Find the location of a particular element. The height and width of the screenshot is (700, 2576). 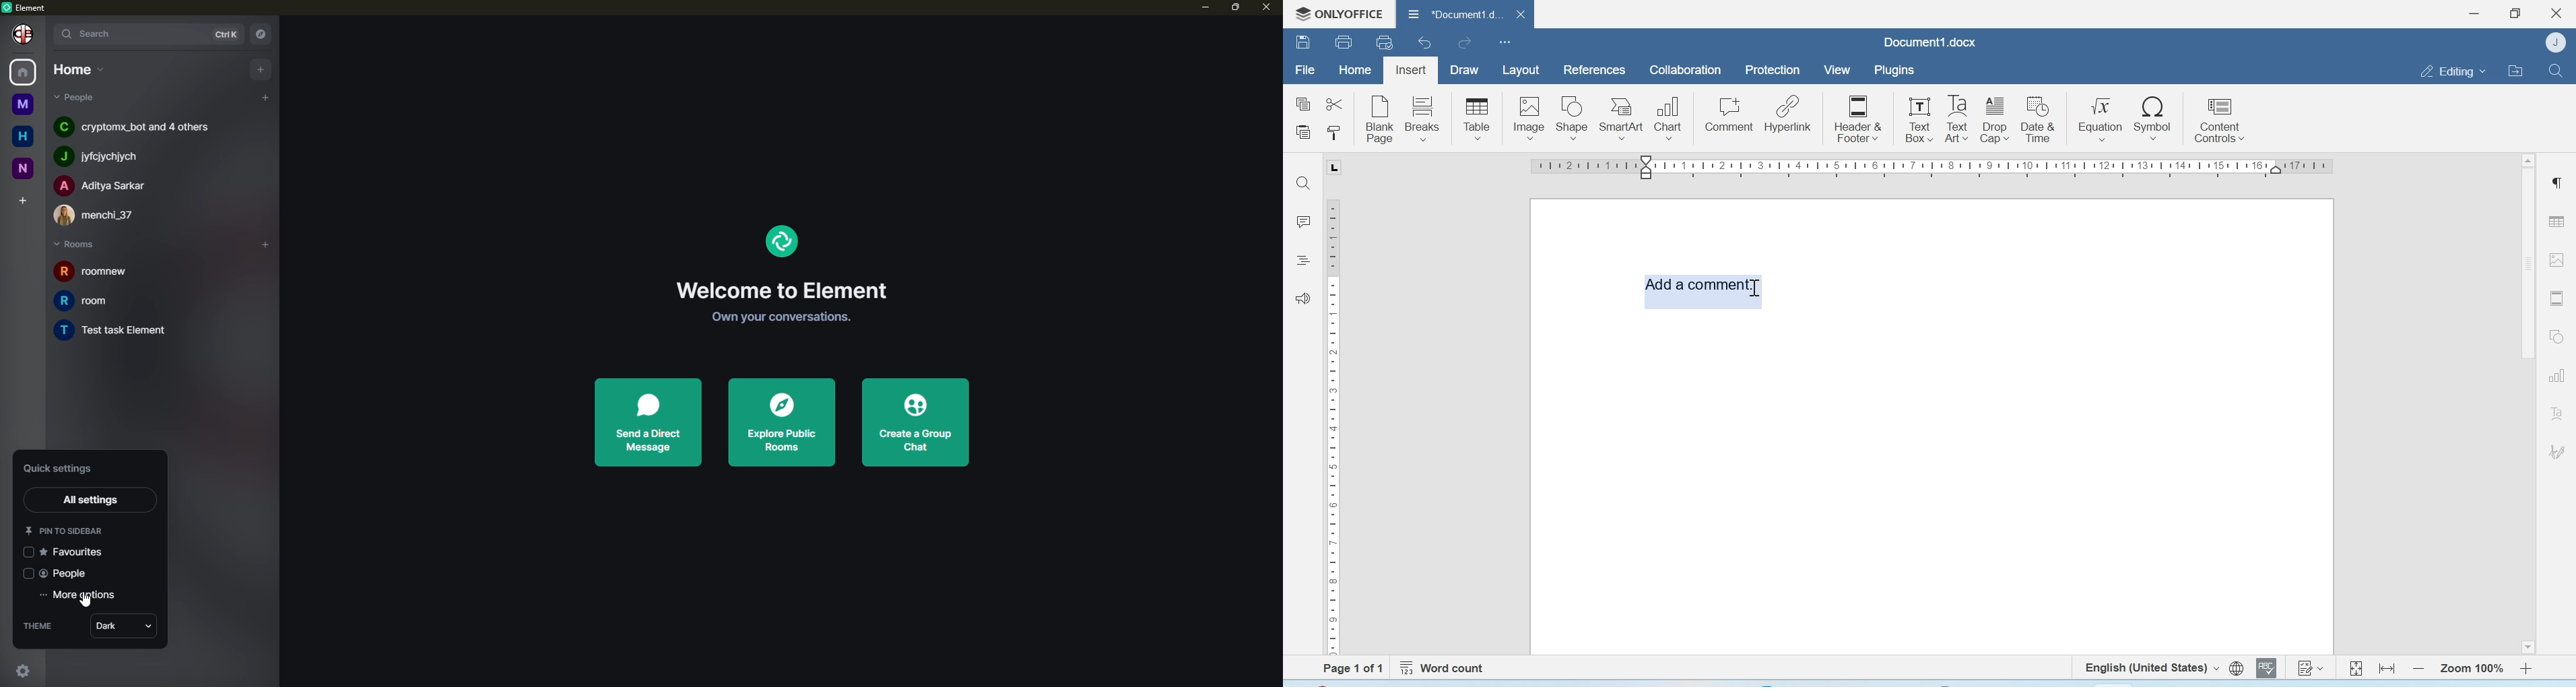

close is located at coordinates (1523, 13).